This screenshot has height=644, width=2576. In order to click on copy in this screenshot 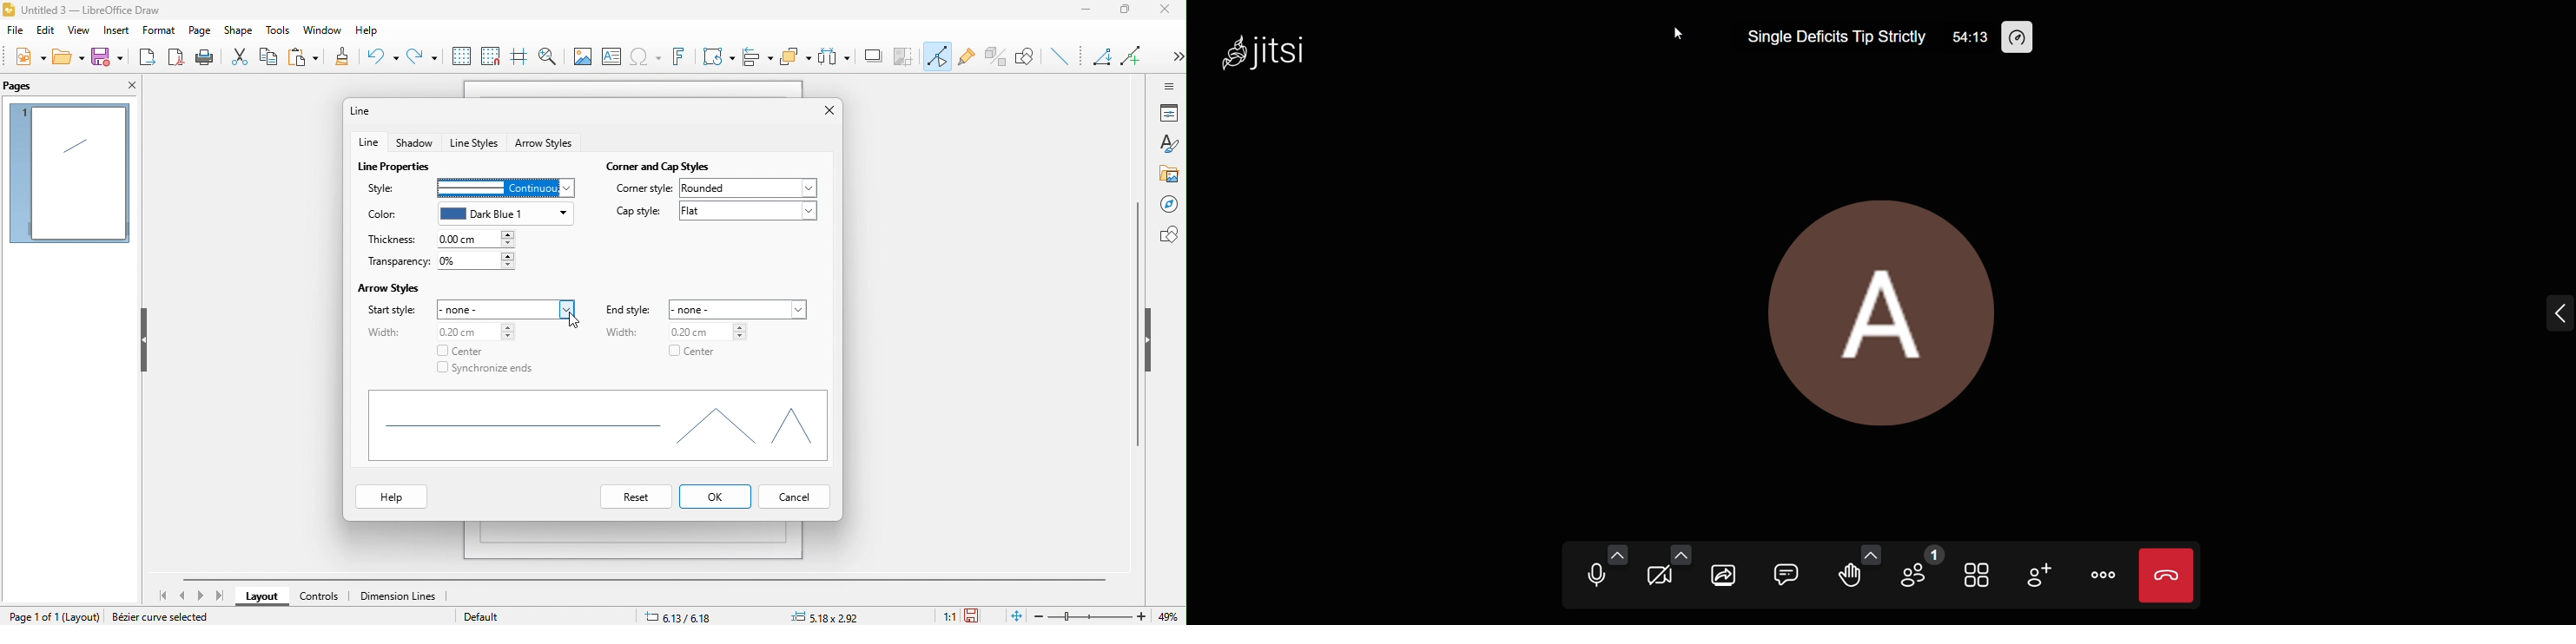, I will do `click(273, 56)`.